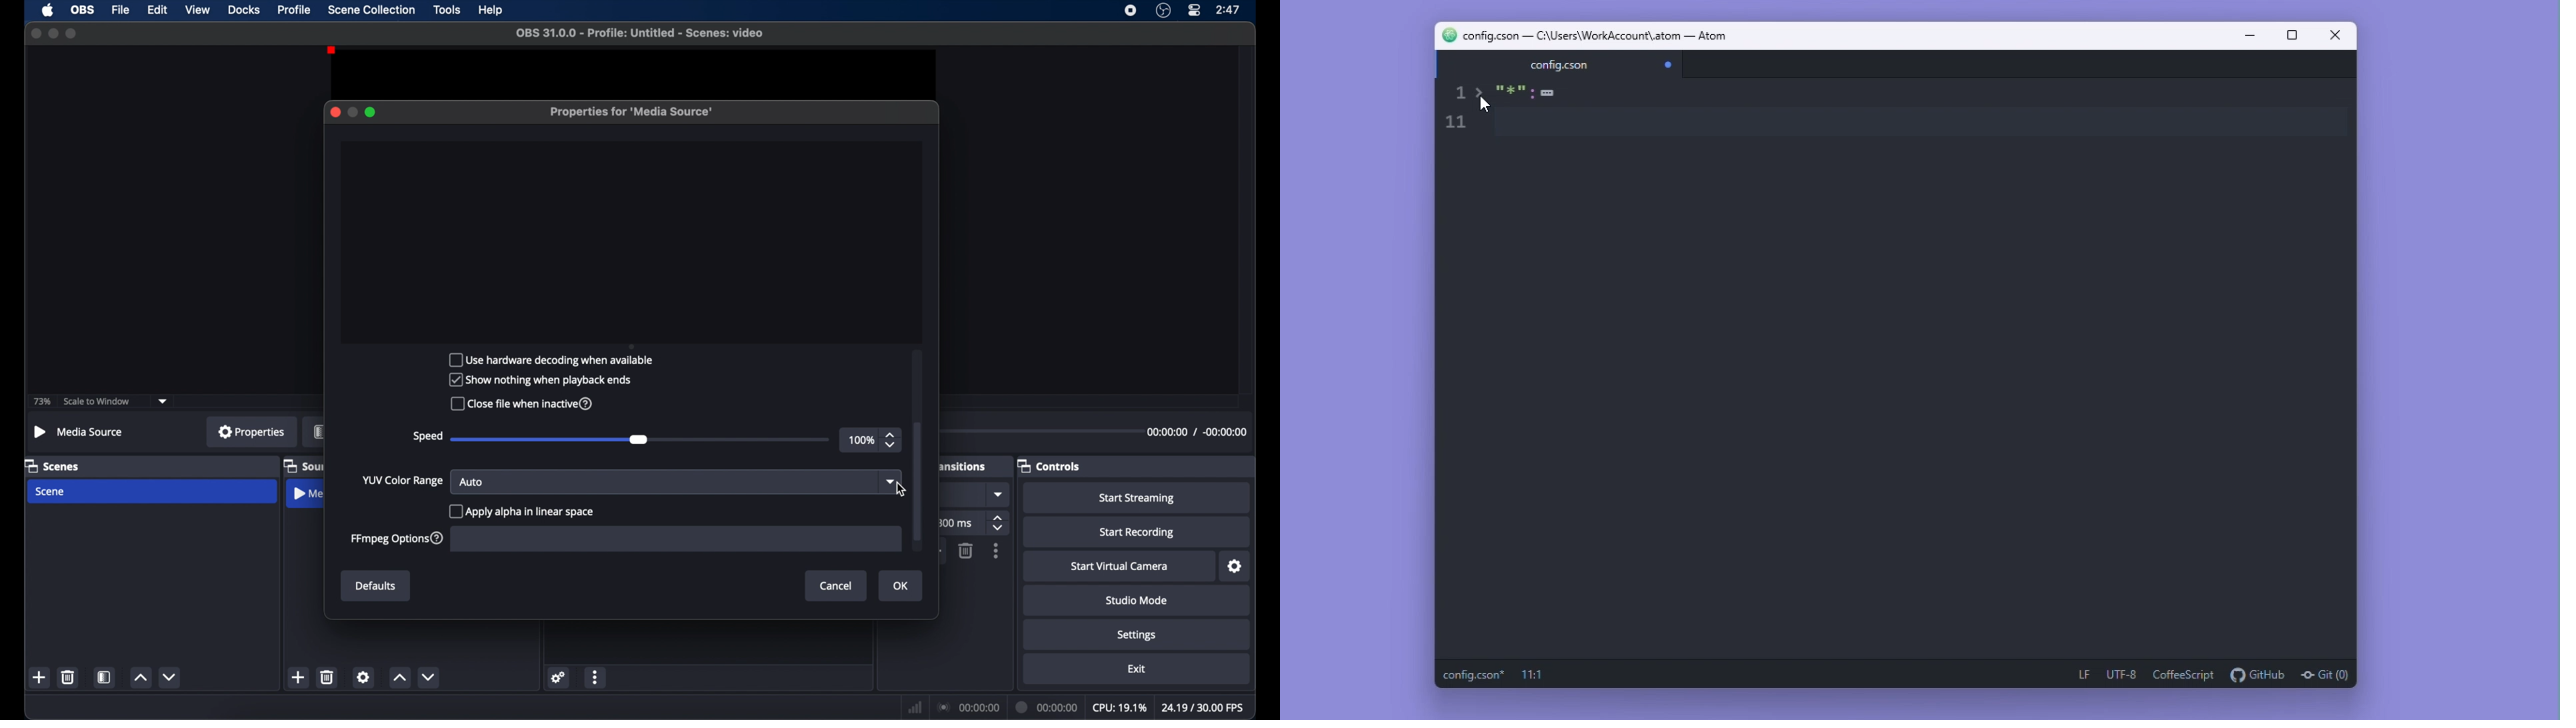 The width and height of the screenshot is (2576, 728). I want to click on screen recorder icon, so click(1131, 11).